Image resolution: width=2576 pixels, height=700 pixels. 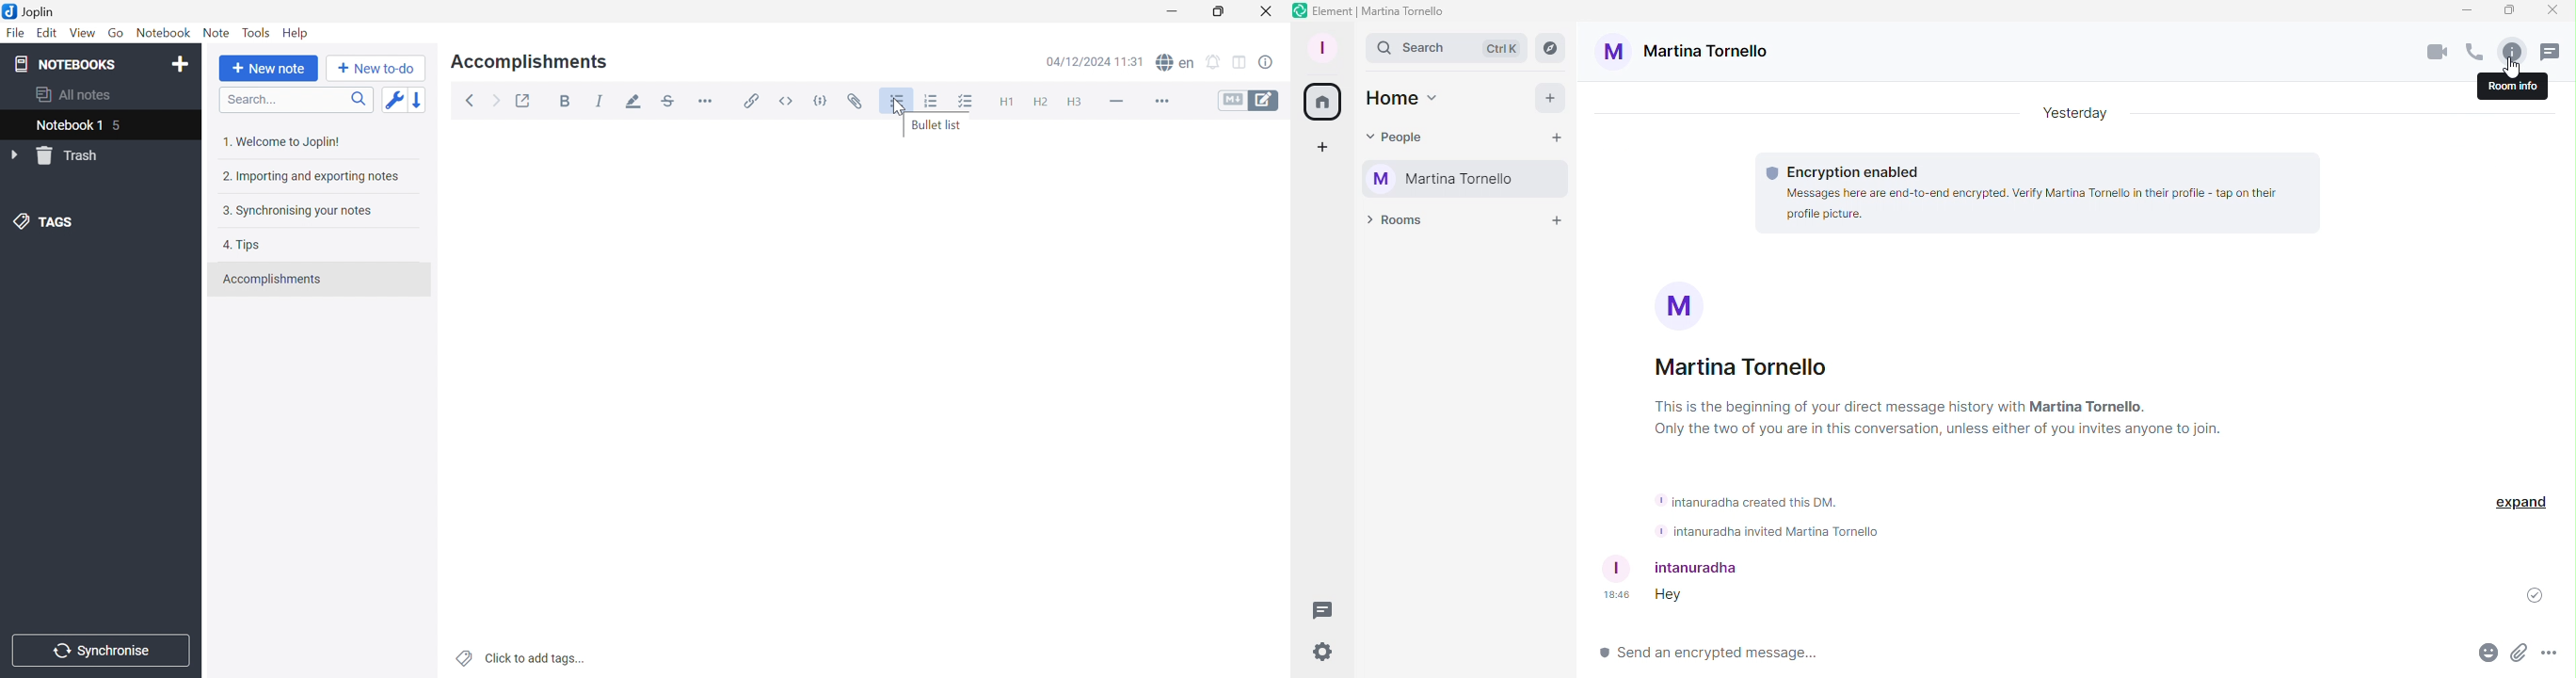 What do you see at coordinates (1553, 103) in the screenshot?
I see `Add` at bounding box center [1553, 103].